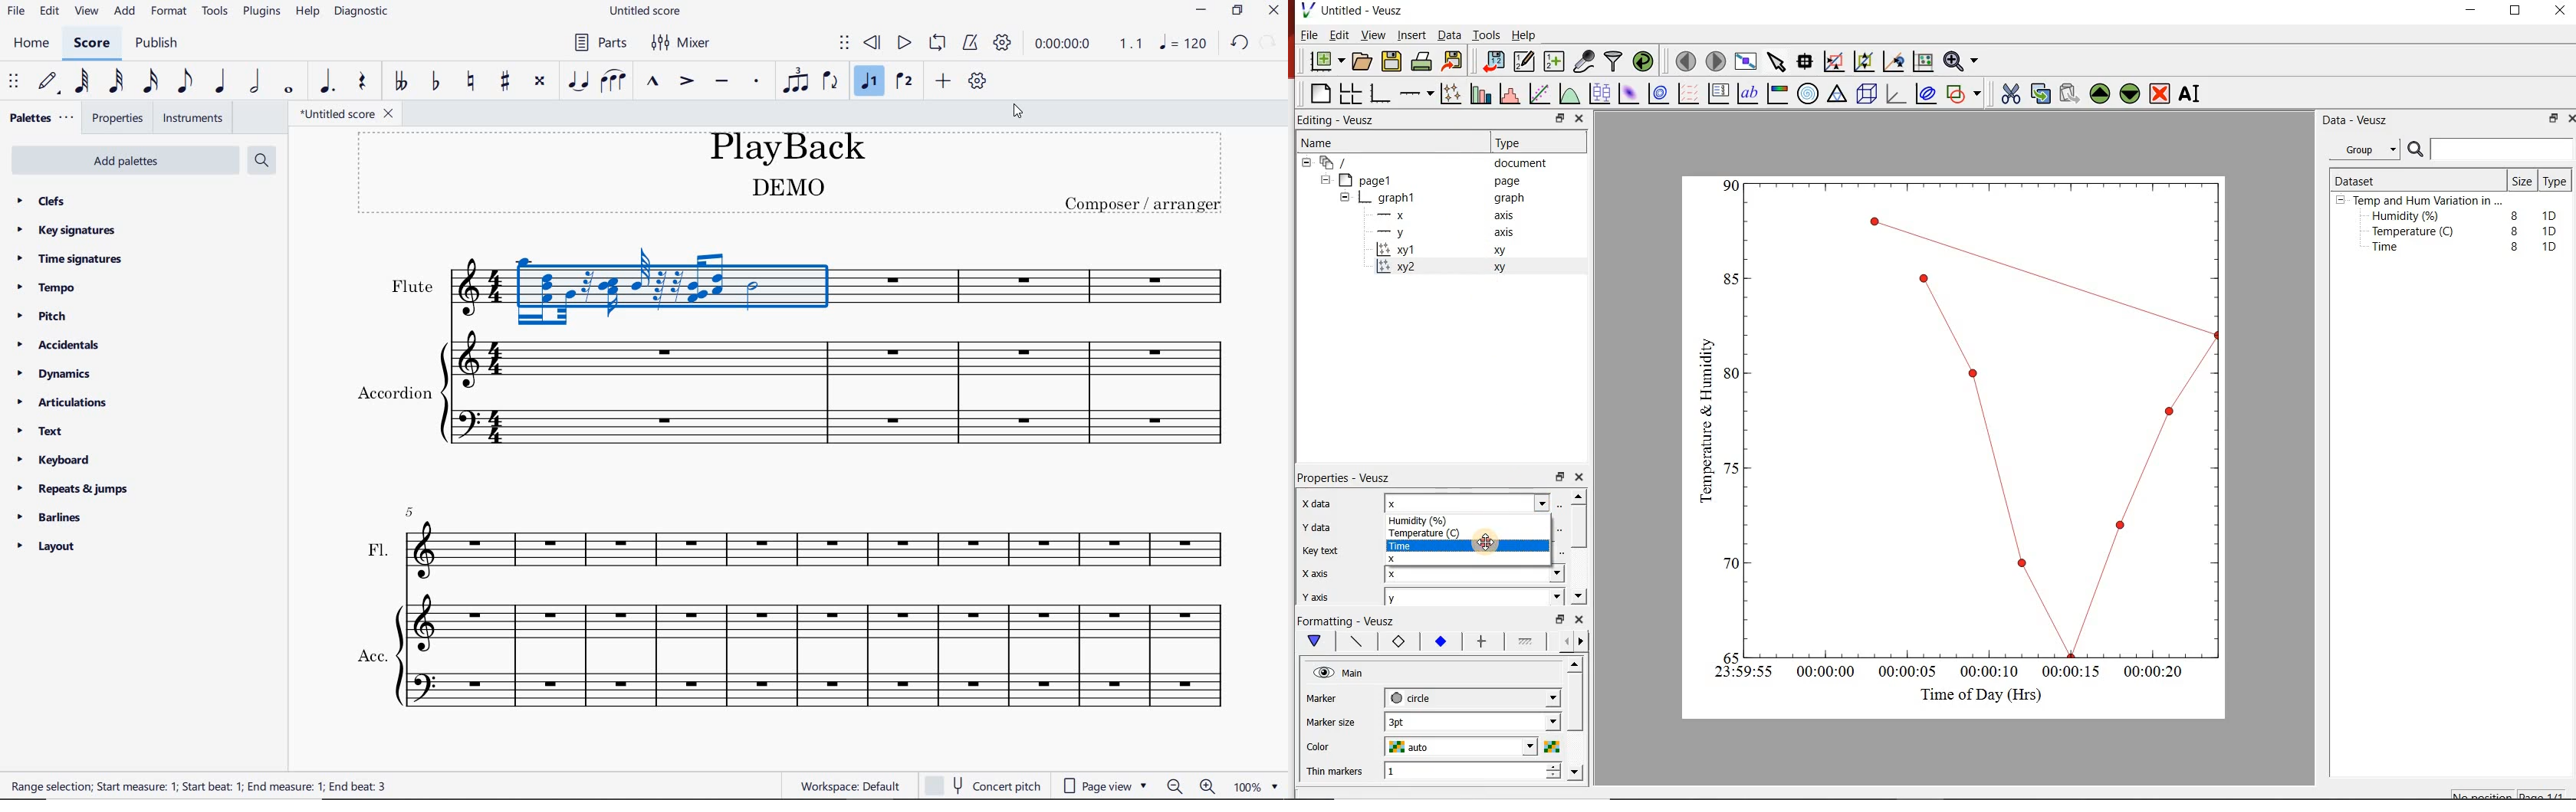  Describe the element at coordinates (2341, 202) in the screenshot. I see `hide sub menu` at that location.